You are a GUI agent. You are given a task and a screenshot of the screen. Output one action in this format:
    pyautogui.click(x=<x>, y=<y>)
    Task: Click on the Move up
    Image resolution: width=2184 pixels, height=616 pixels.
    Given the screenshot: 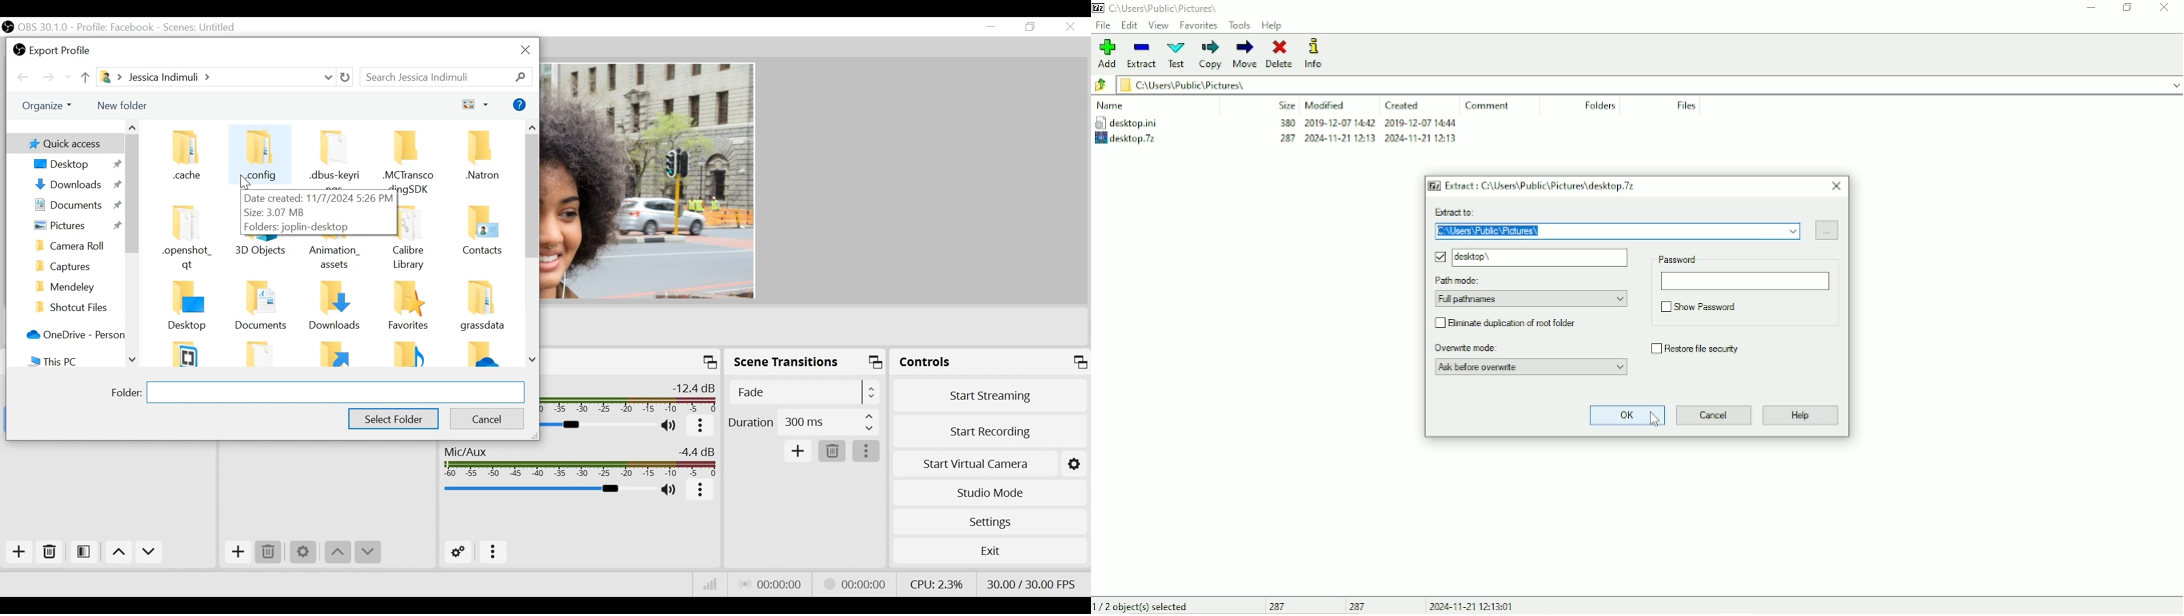 What is the action you would take?
    pyautogui.click(x=119, y=552)
    